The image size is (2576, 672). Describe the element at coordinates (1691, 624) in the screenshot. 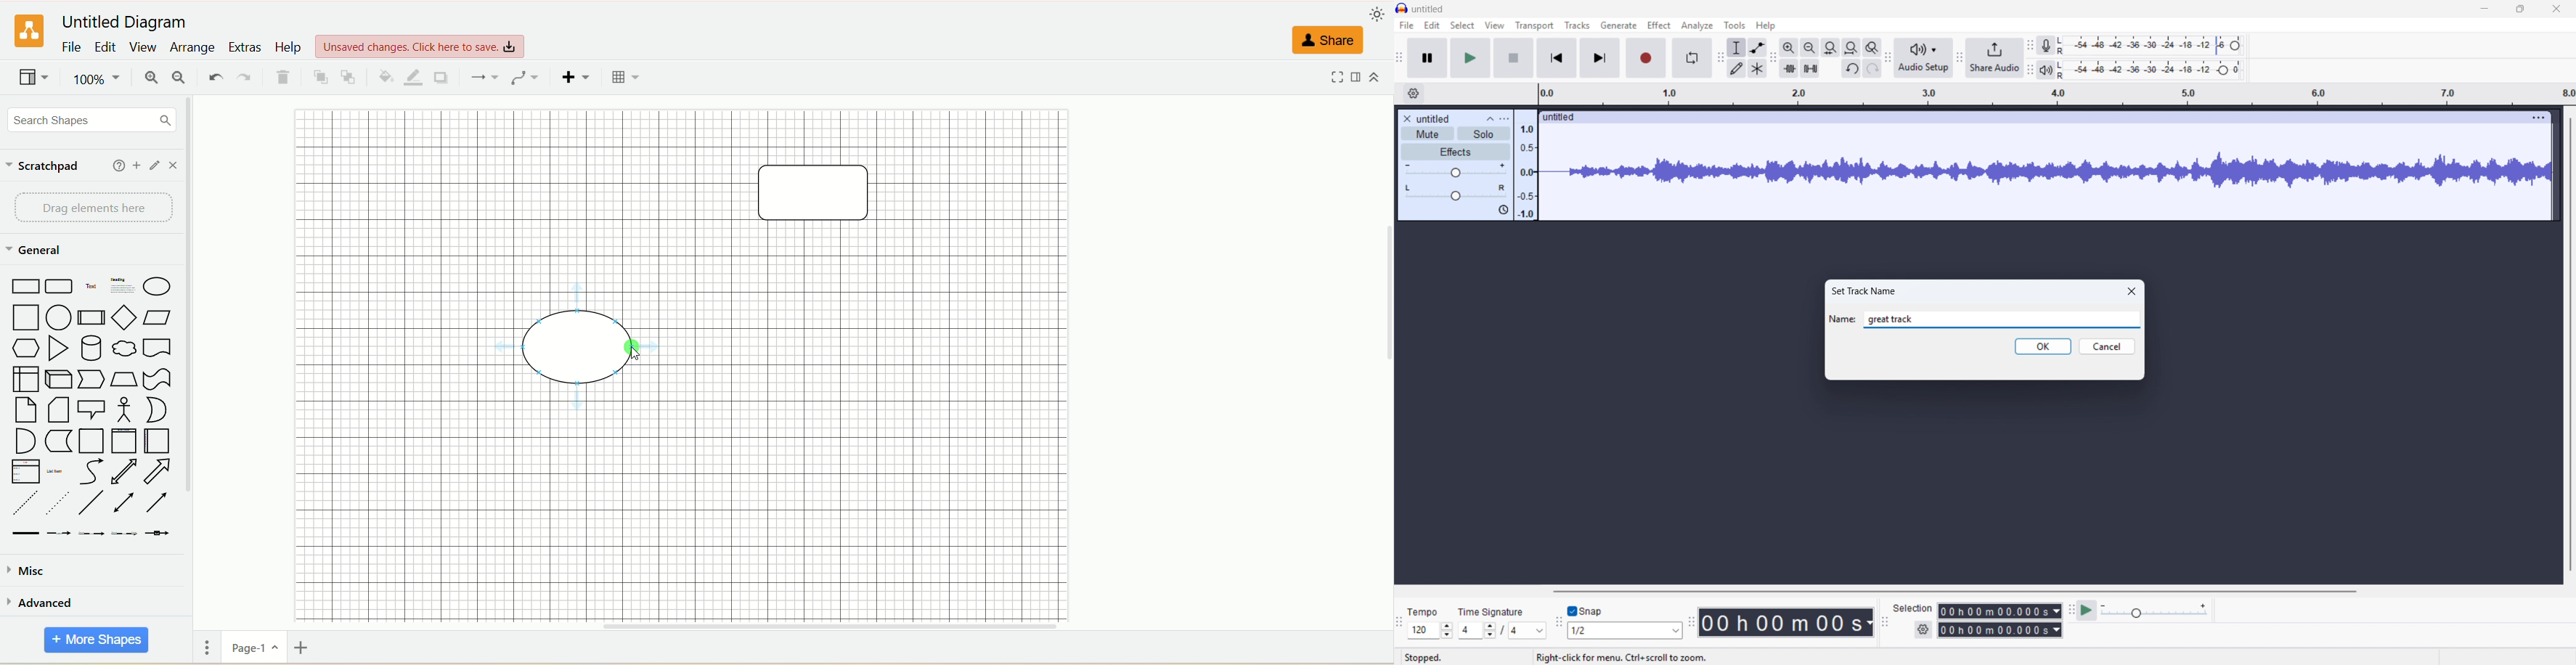

I see `Time toolbar ` at that location.